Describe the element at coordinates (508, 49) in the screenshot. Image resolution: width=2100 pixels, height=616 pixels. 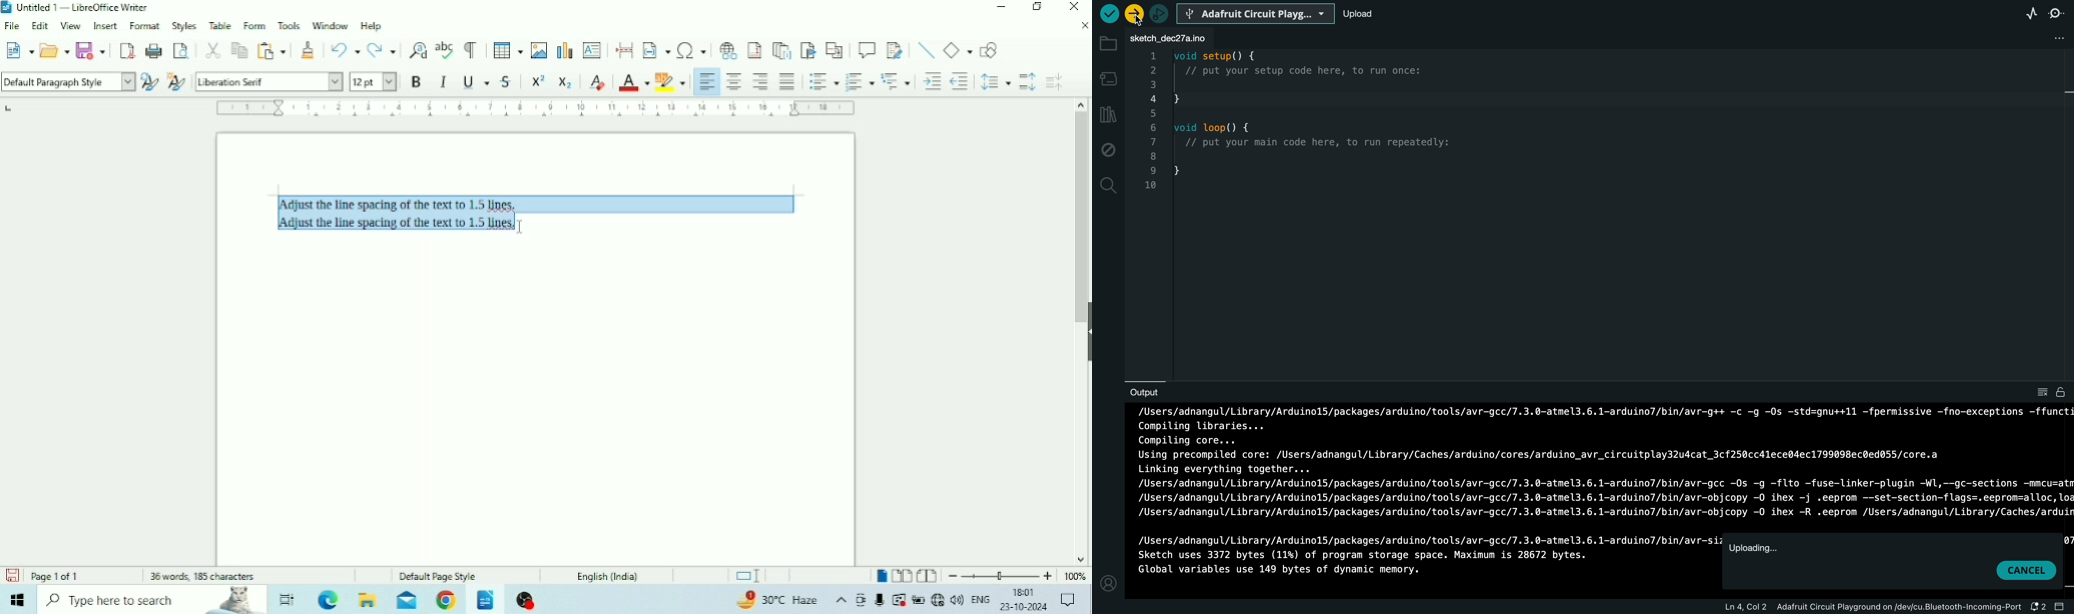
I see `Insert Table` at that location.